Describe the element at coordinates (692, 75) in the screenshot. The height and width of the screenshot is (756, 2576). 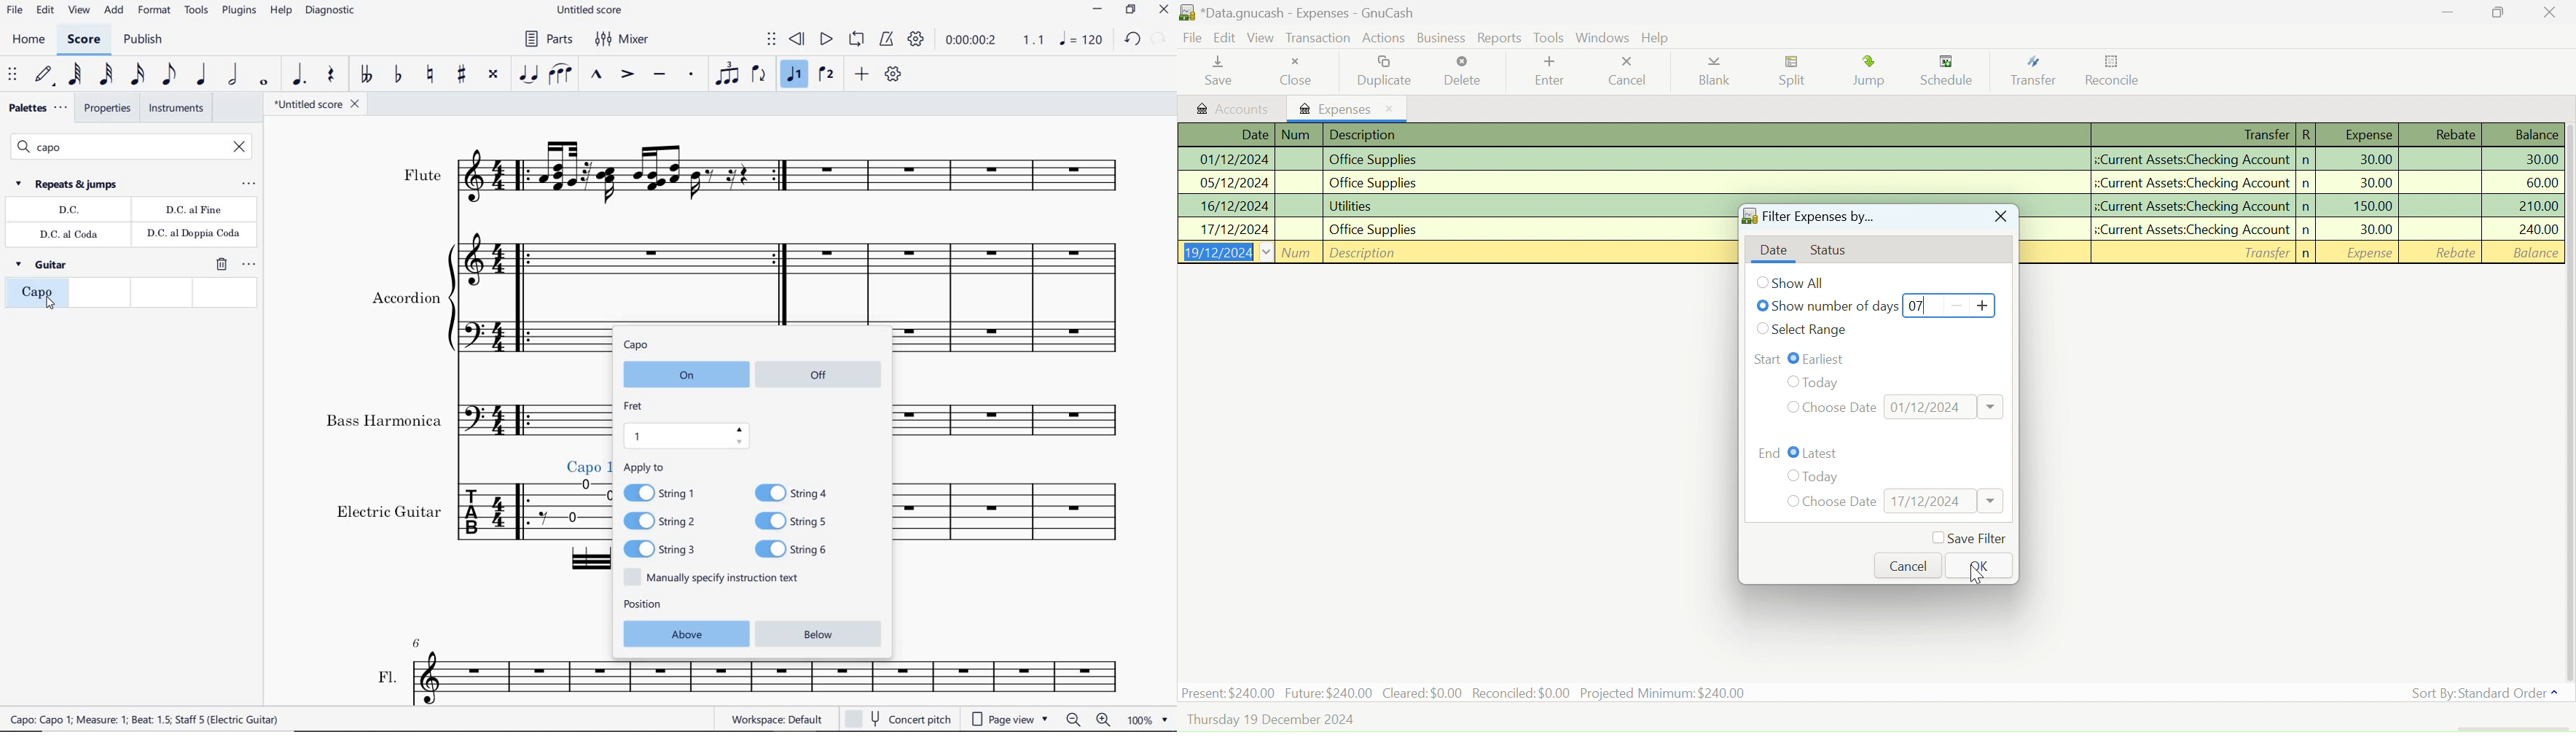
I see `staccato` at that location.